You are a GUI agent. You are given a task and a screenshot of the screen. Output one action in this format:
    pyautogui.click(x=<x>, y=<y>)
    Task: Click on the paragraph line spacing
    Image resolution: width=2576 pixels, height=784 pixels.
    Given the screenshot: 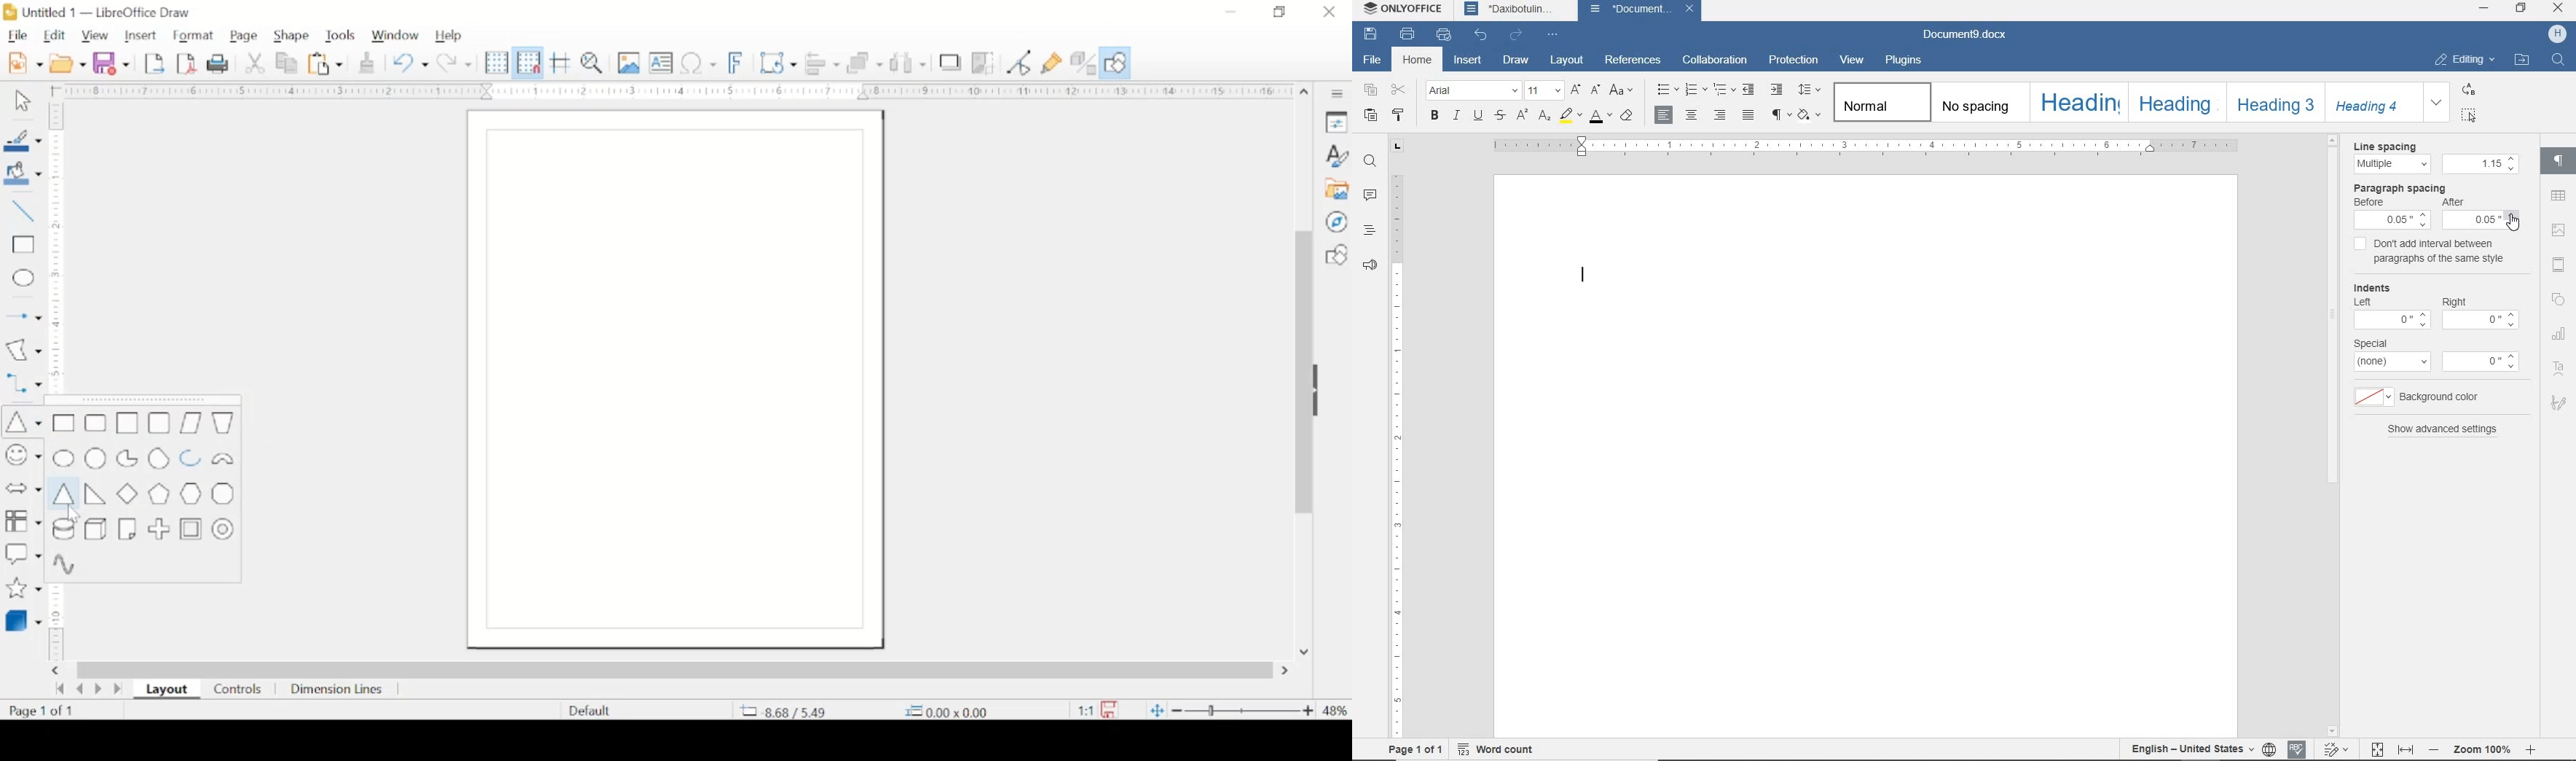 What is the action you would take?
    pyautogui.click(x=1808, y=91)
    